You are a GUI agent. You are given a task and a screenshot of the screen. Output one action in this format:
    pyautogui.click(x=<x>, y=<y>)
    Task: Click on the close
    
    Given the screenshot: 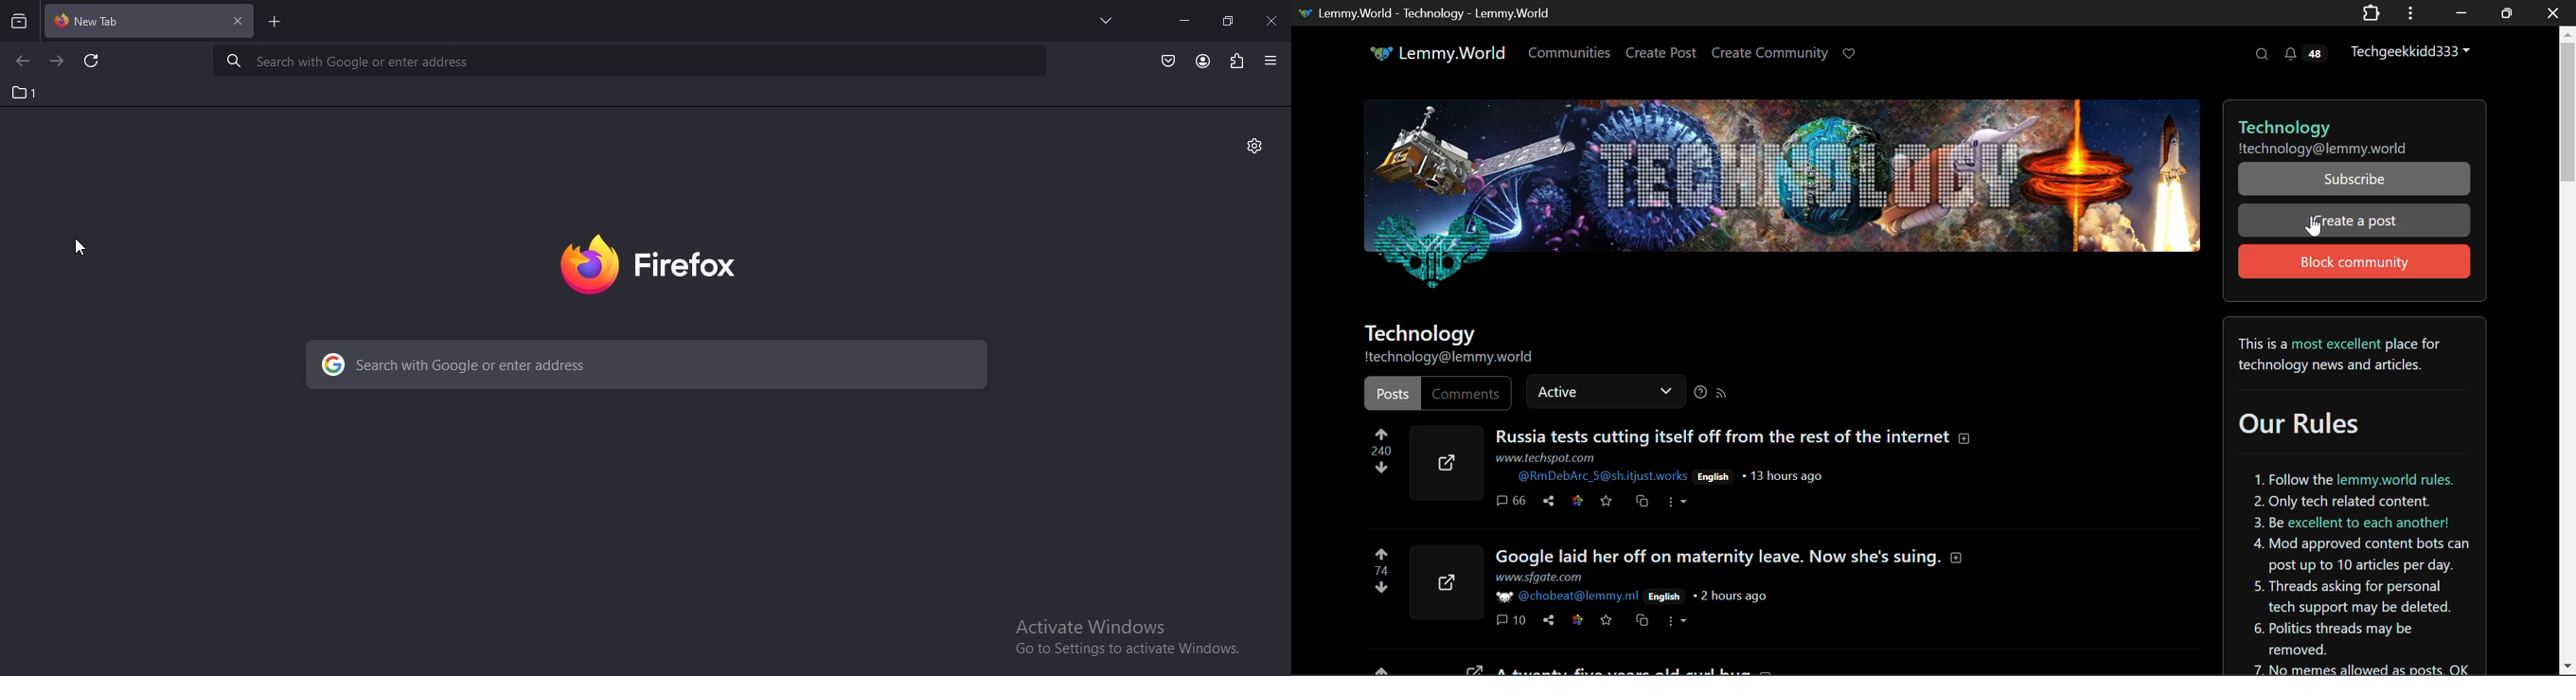 What is the action you would take?
    pyautogui.click(x=238, y=22)
    